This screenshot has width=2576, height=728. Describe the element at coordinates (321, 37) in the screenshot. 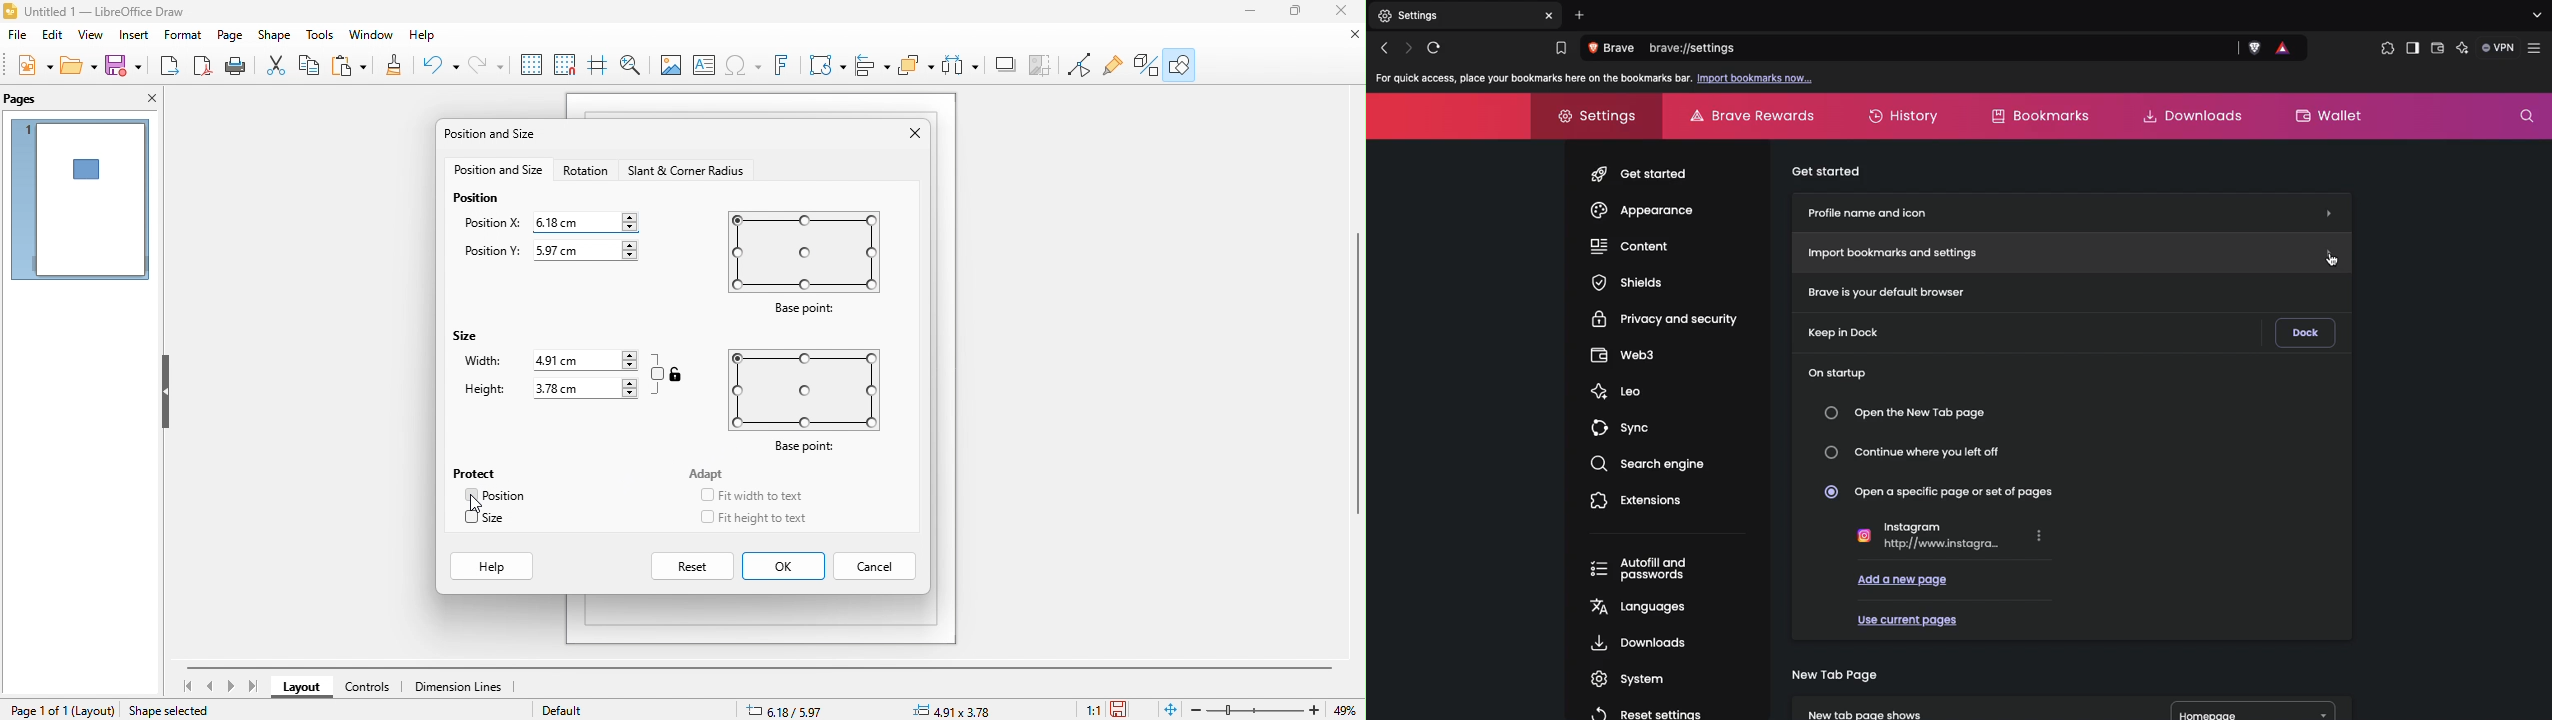

I see `tools` at that location.